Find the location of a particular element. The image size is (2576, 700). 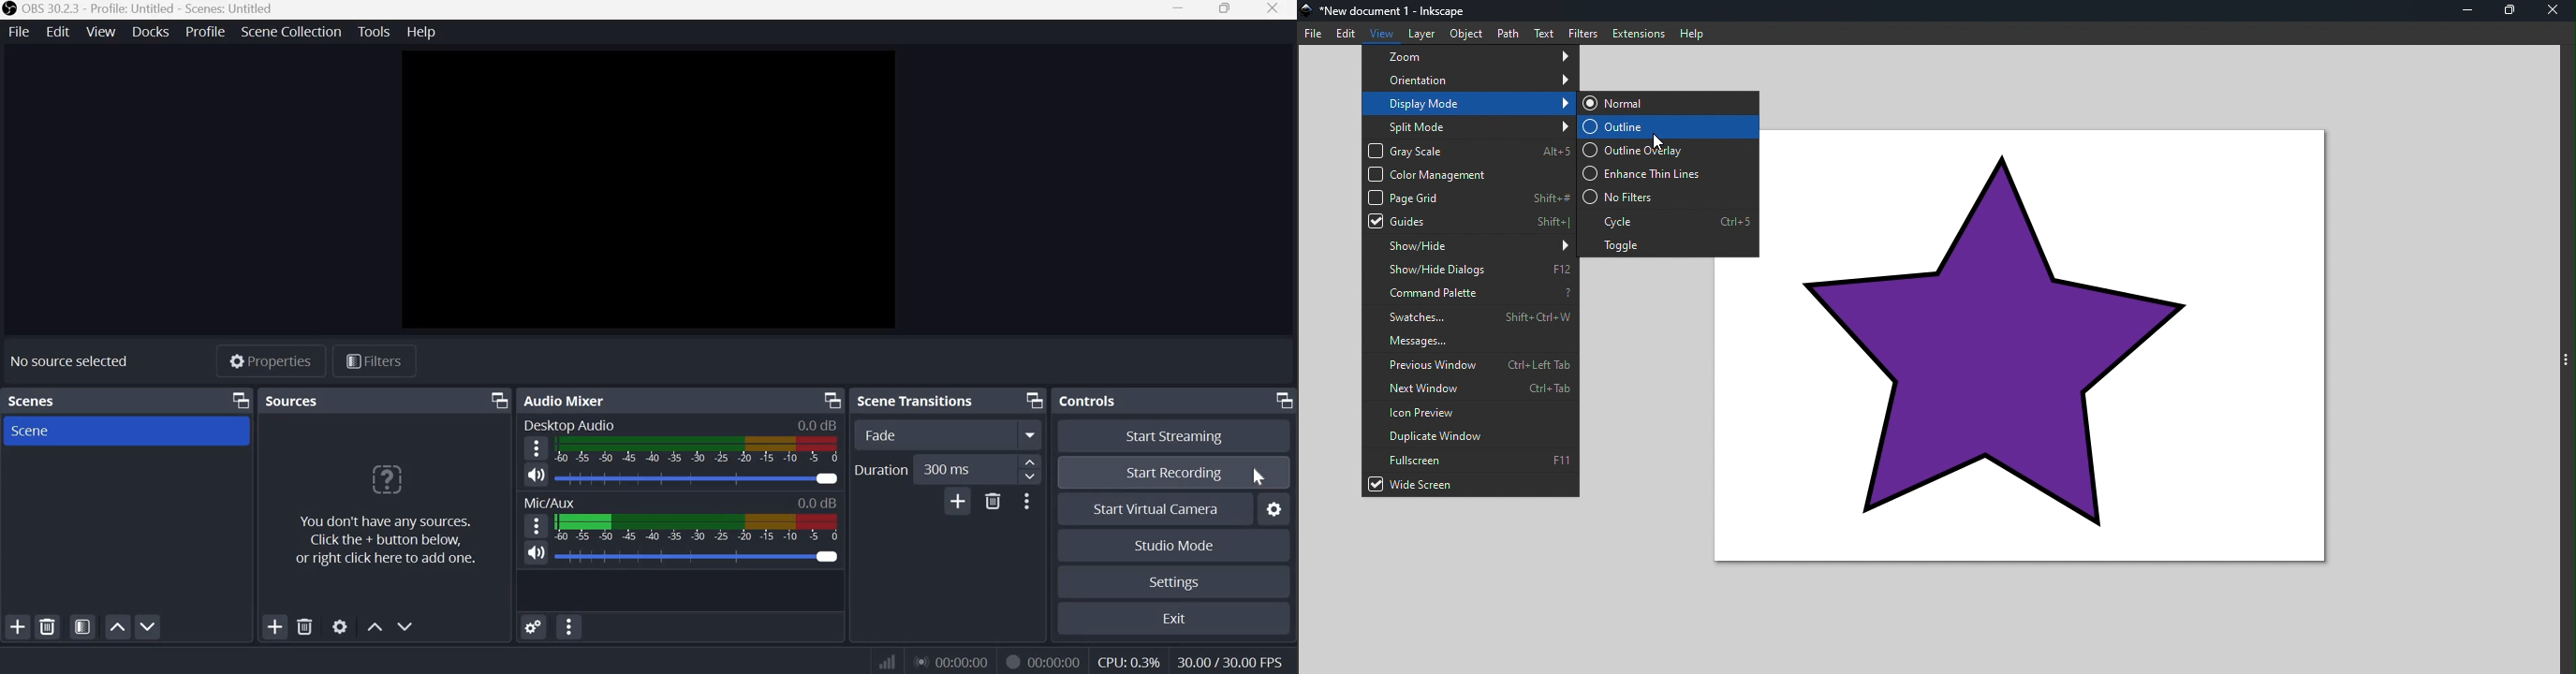

Canvas is located at coordinates (644, 191).